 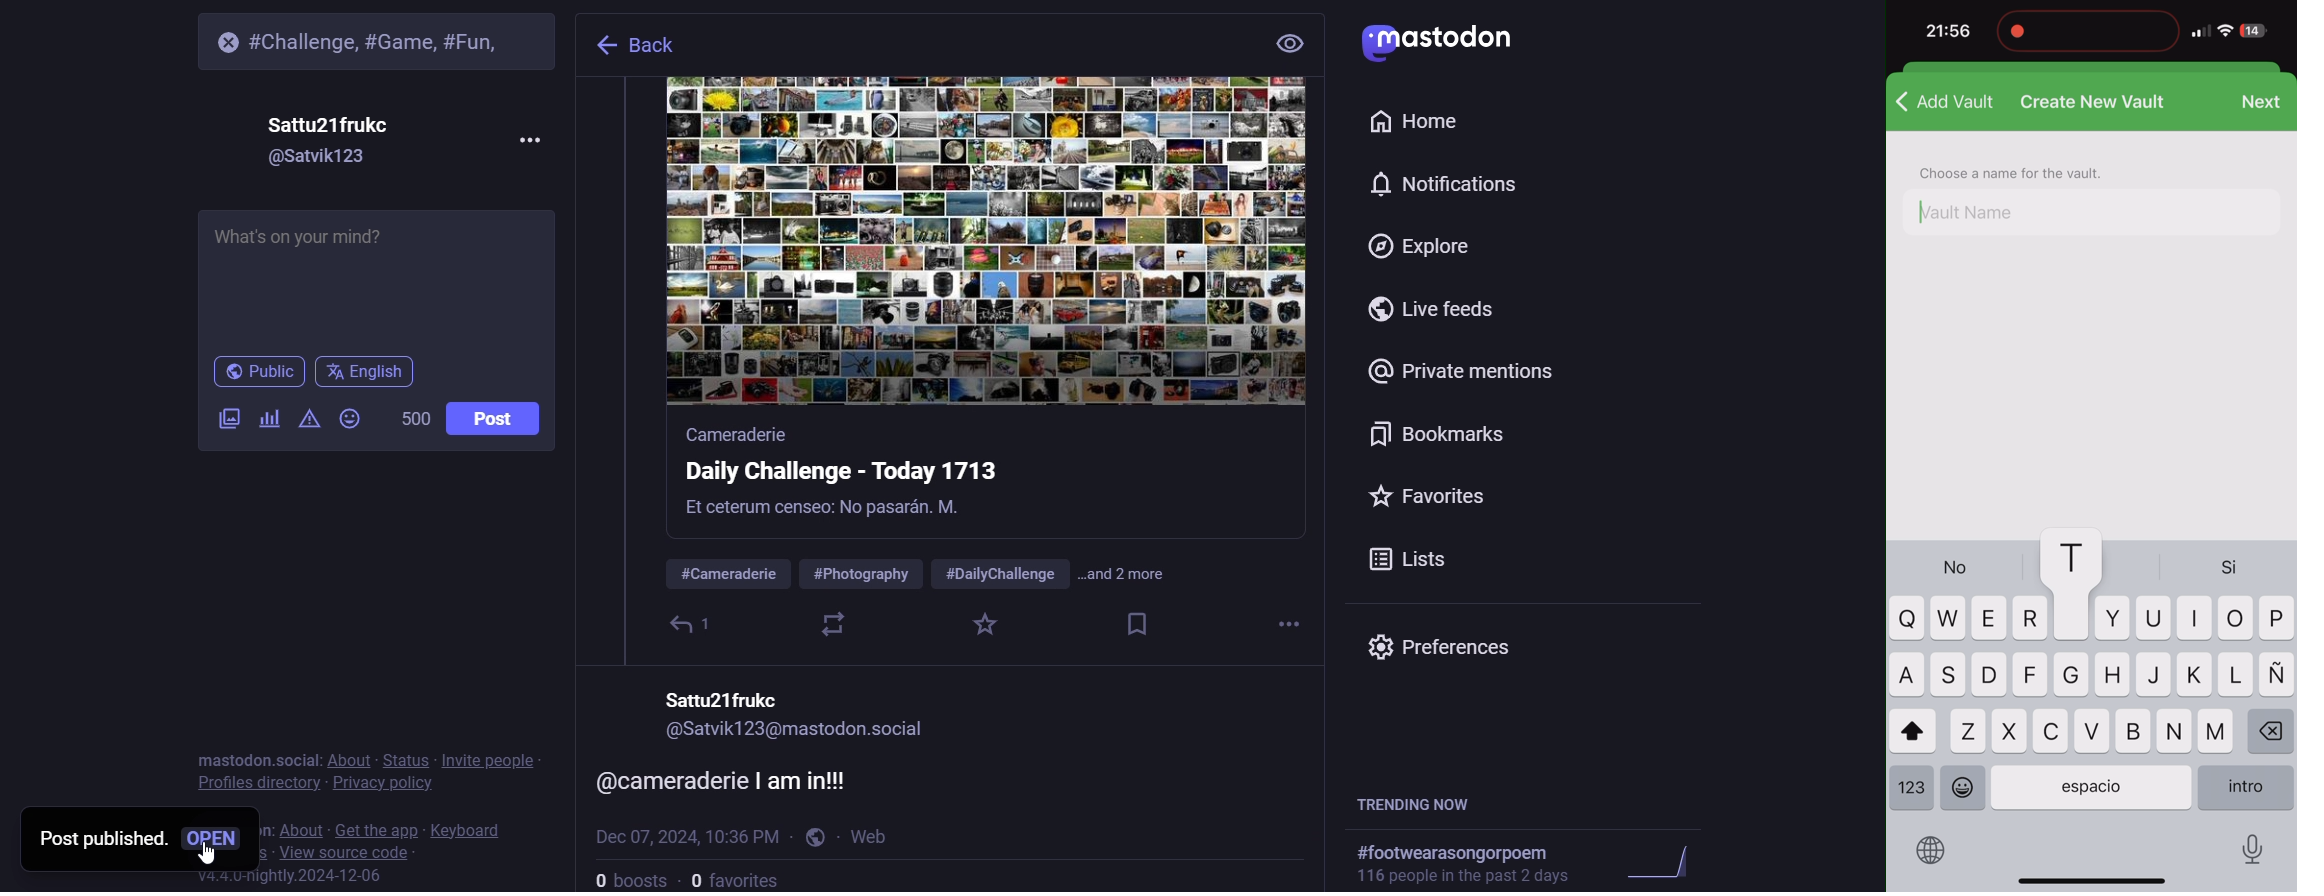 What do you see at coordinates (813, 837) in the screenshot?
I see `public` at bounding box center [813, 837].